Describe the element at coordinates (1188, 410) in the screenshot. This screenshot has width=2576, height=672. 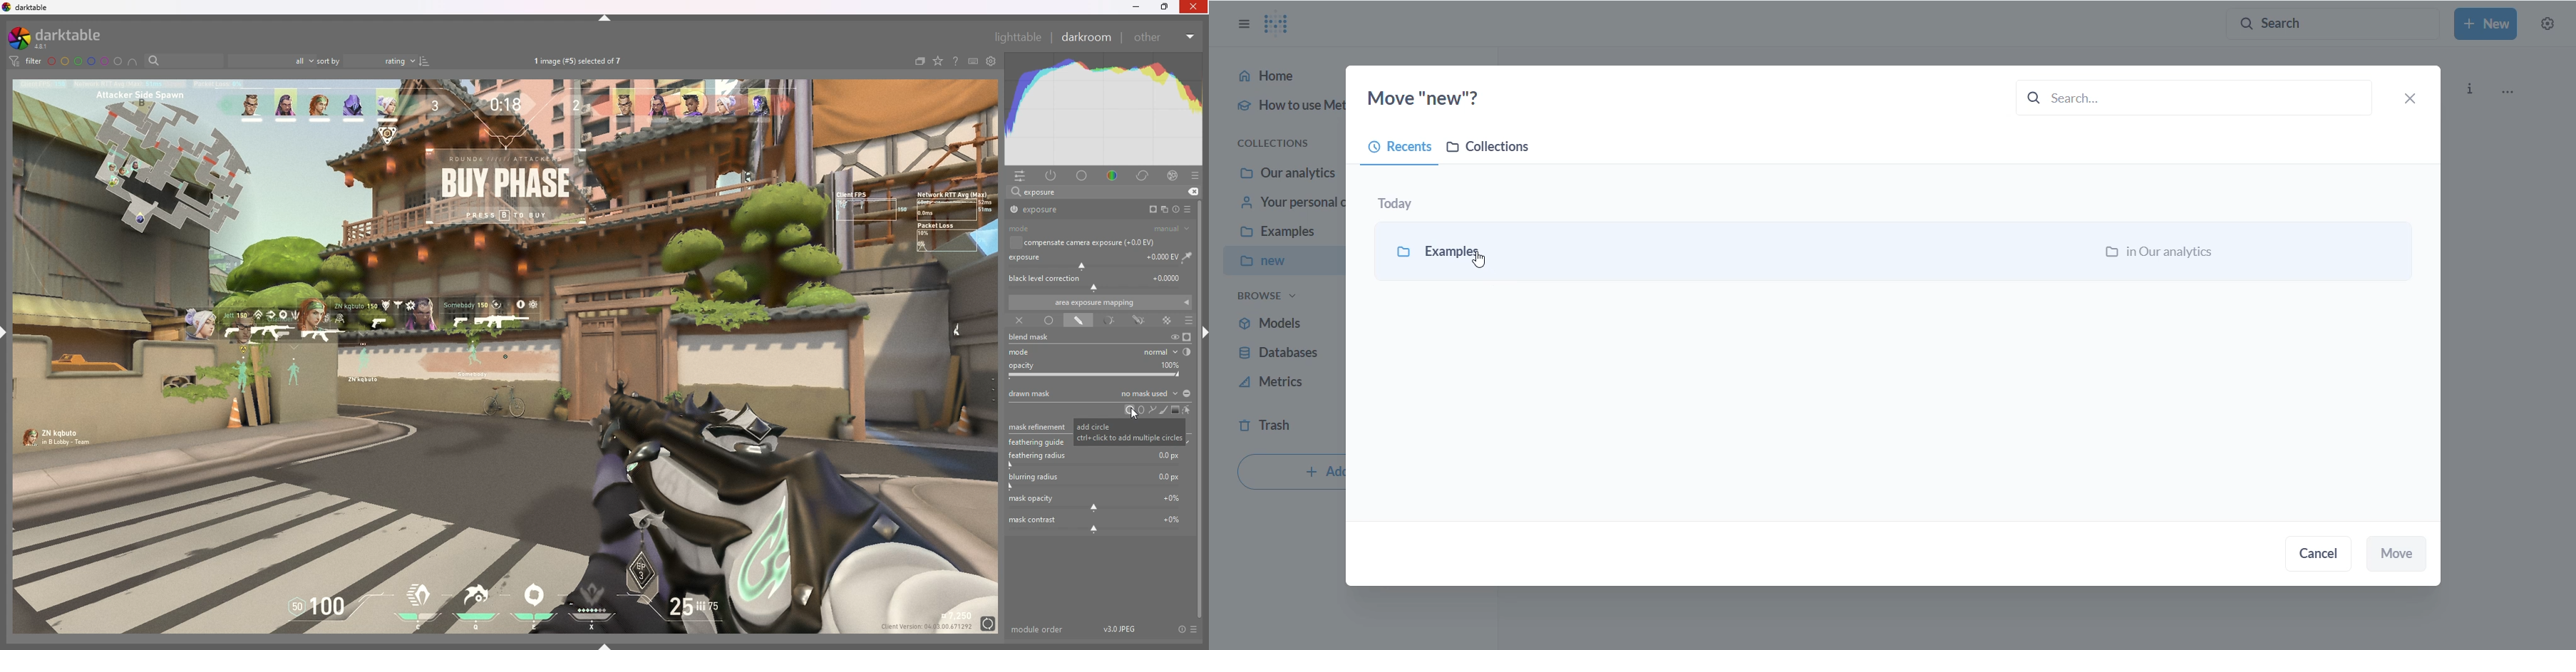
I see `show and edit mask elements` at that location.